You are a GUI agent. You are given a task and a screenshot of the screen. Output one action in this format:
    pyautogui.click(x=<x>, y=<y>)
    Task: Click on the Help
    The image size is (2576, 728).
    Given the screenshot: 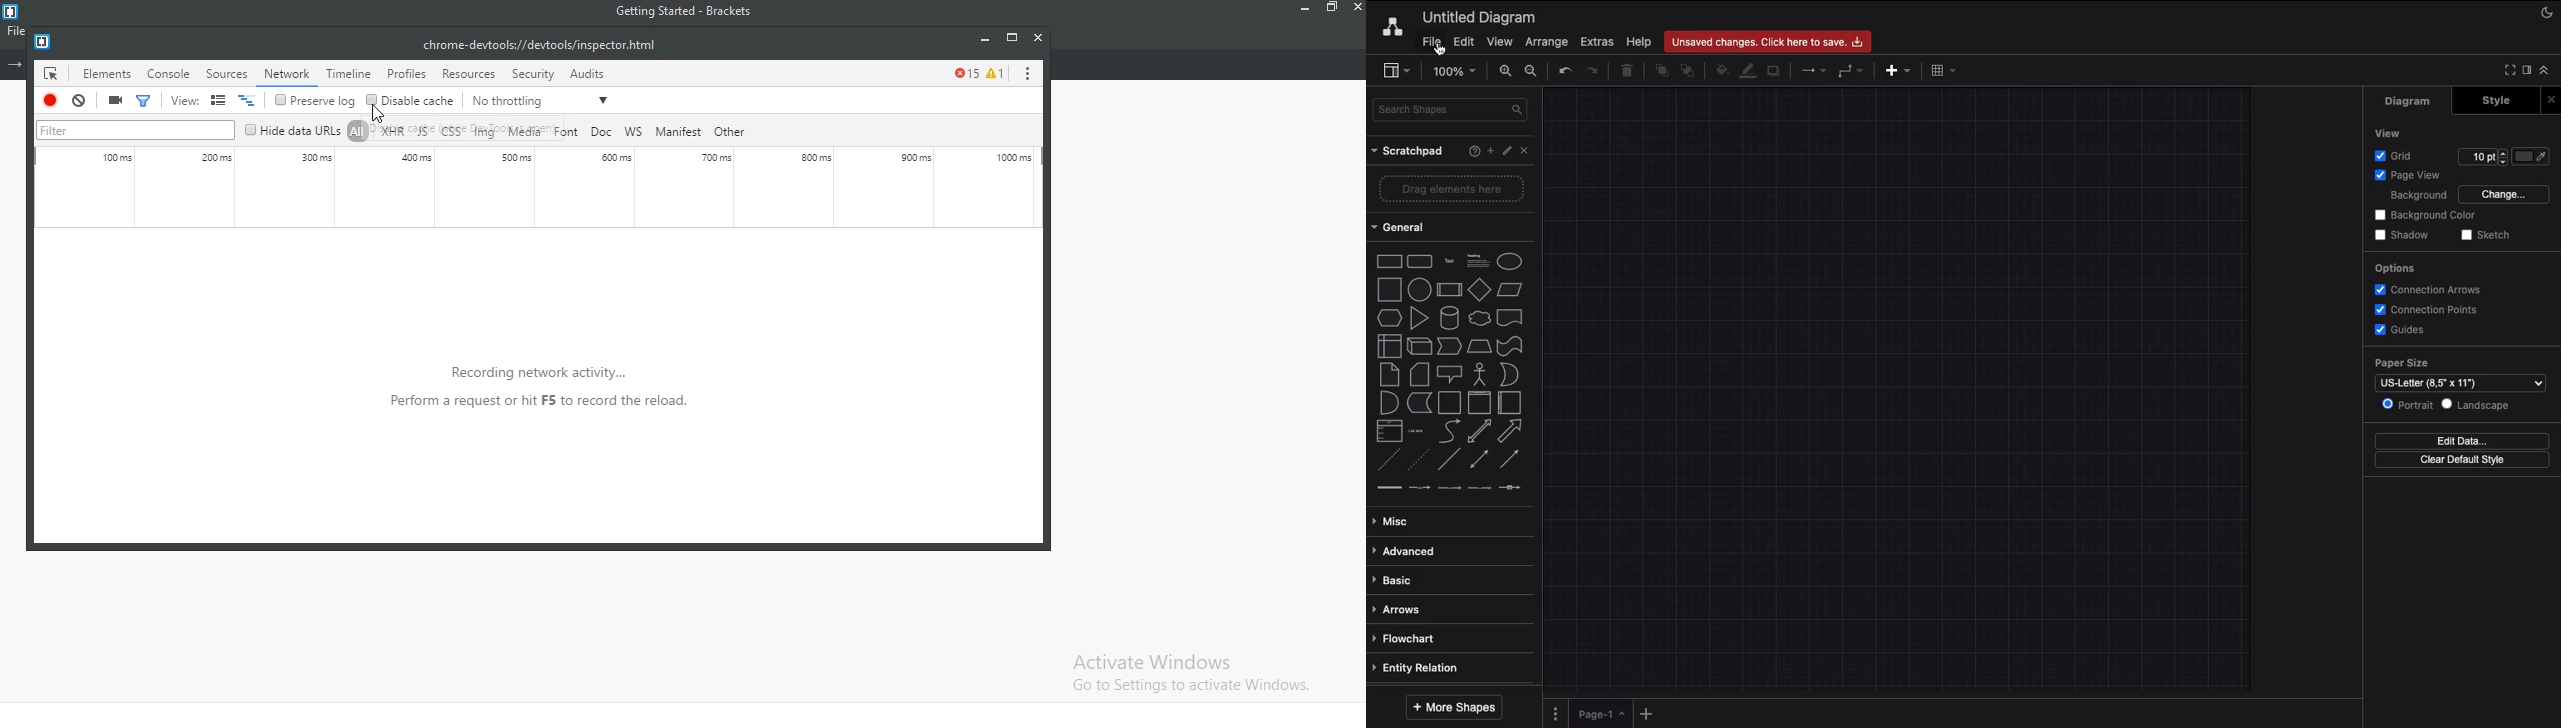 What is the action you would take?
    pyautogui.click(x=1639, y=41)
    